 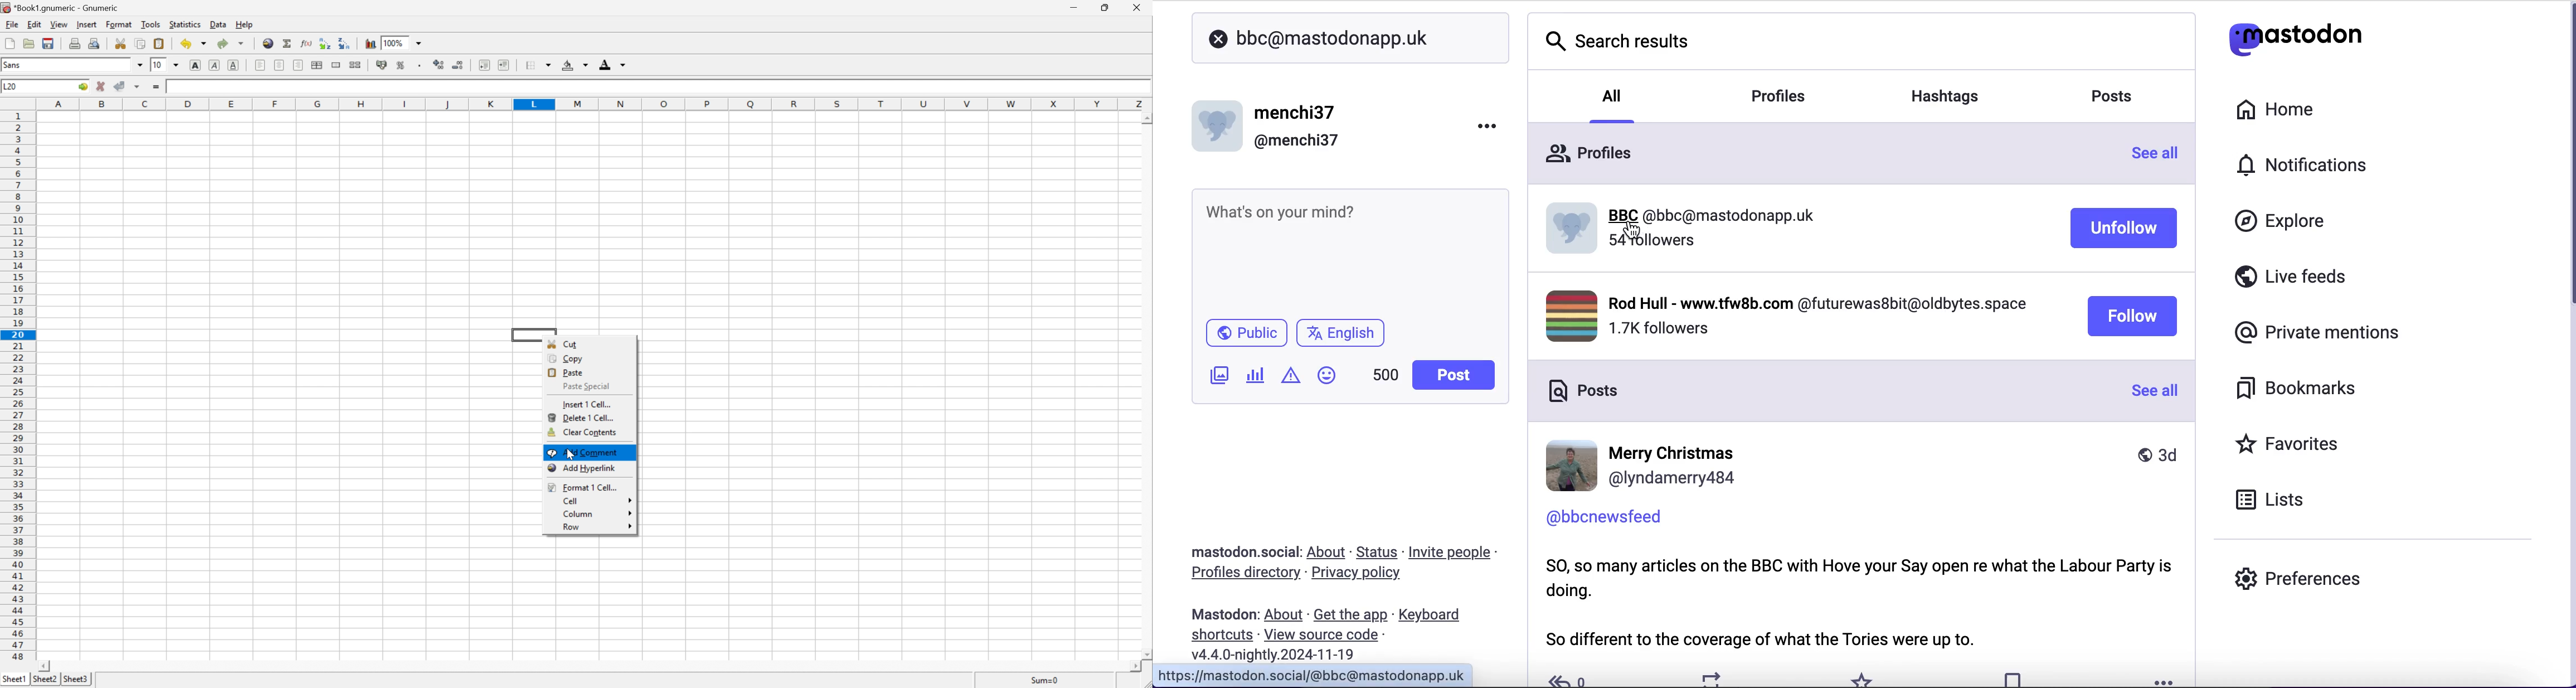 What do you see at coordinates (2298, 578) in the screenshot?
I see `preferences` at bounding box center [2298, 578].